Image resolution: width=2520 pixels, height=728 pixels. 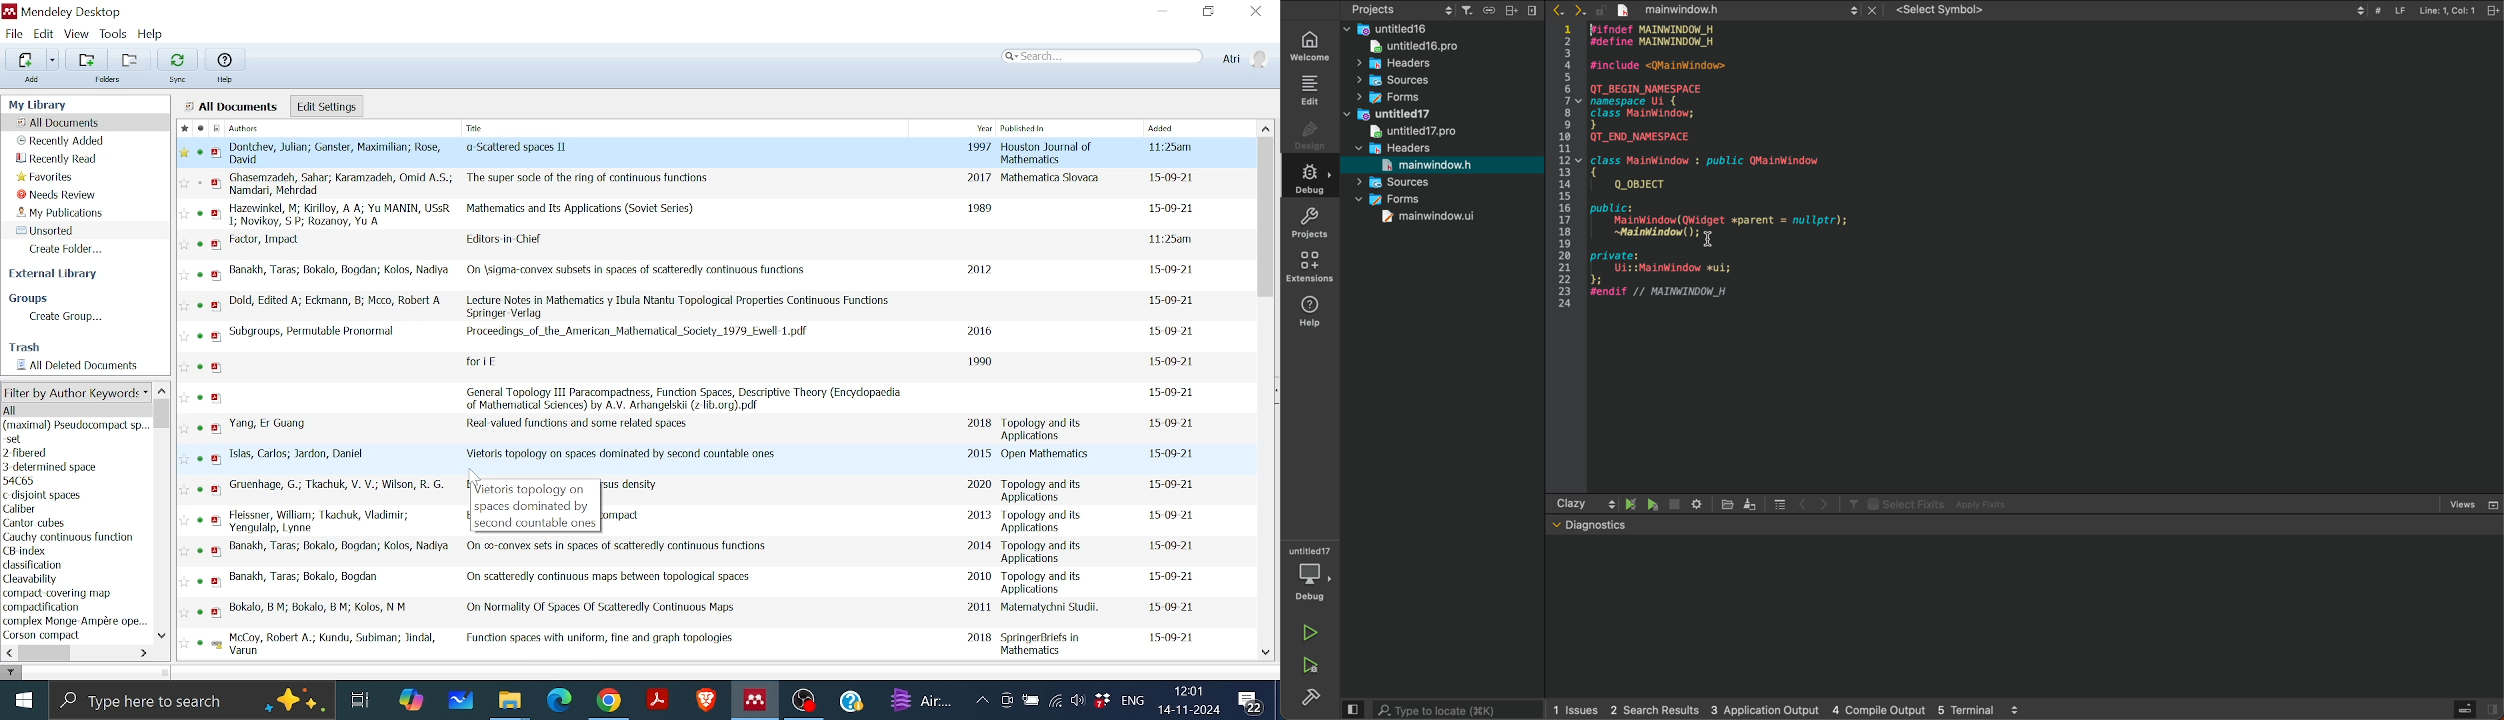 What do you see at coordinates (142, 652) in the screenshot?
I see `Move left` at bounding box center [142, 652].